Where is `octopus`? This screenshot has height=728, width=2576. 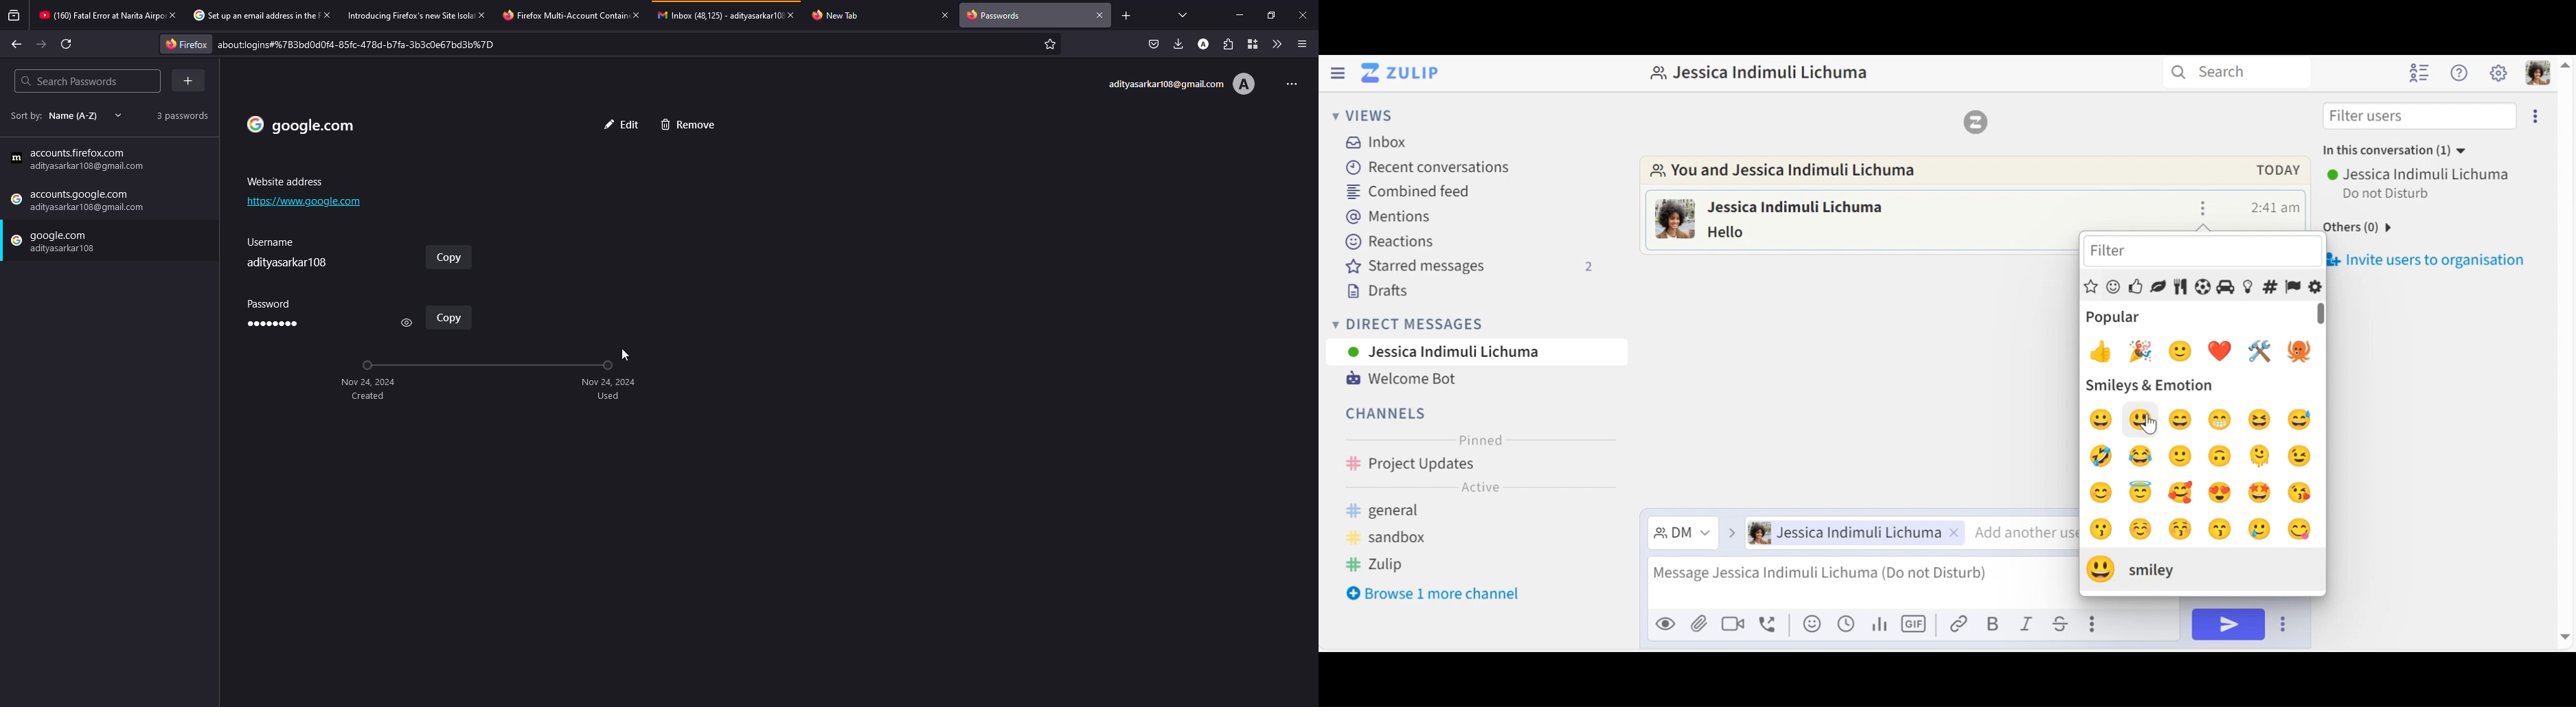 octopus is located at coordinates (2300, 353).